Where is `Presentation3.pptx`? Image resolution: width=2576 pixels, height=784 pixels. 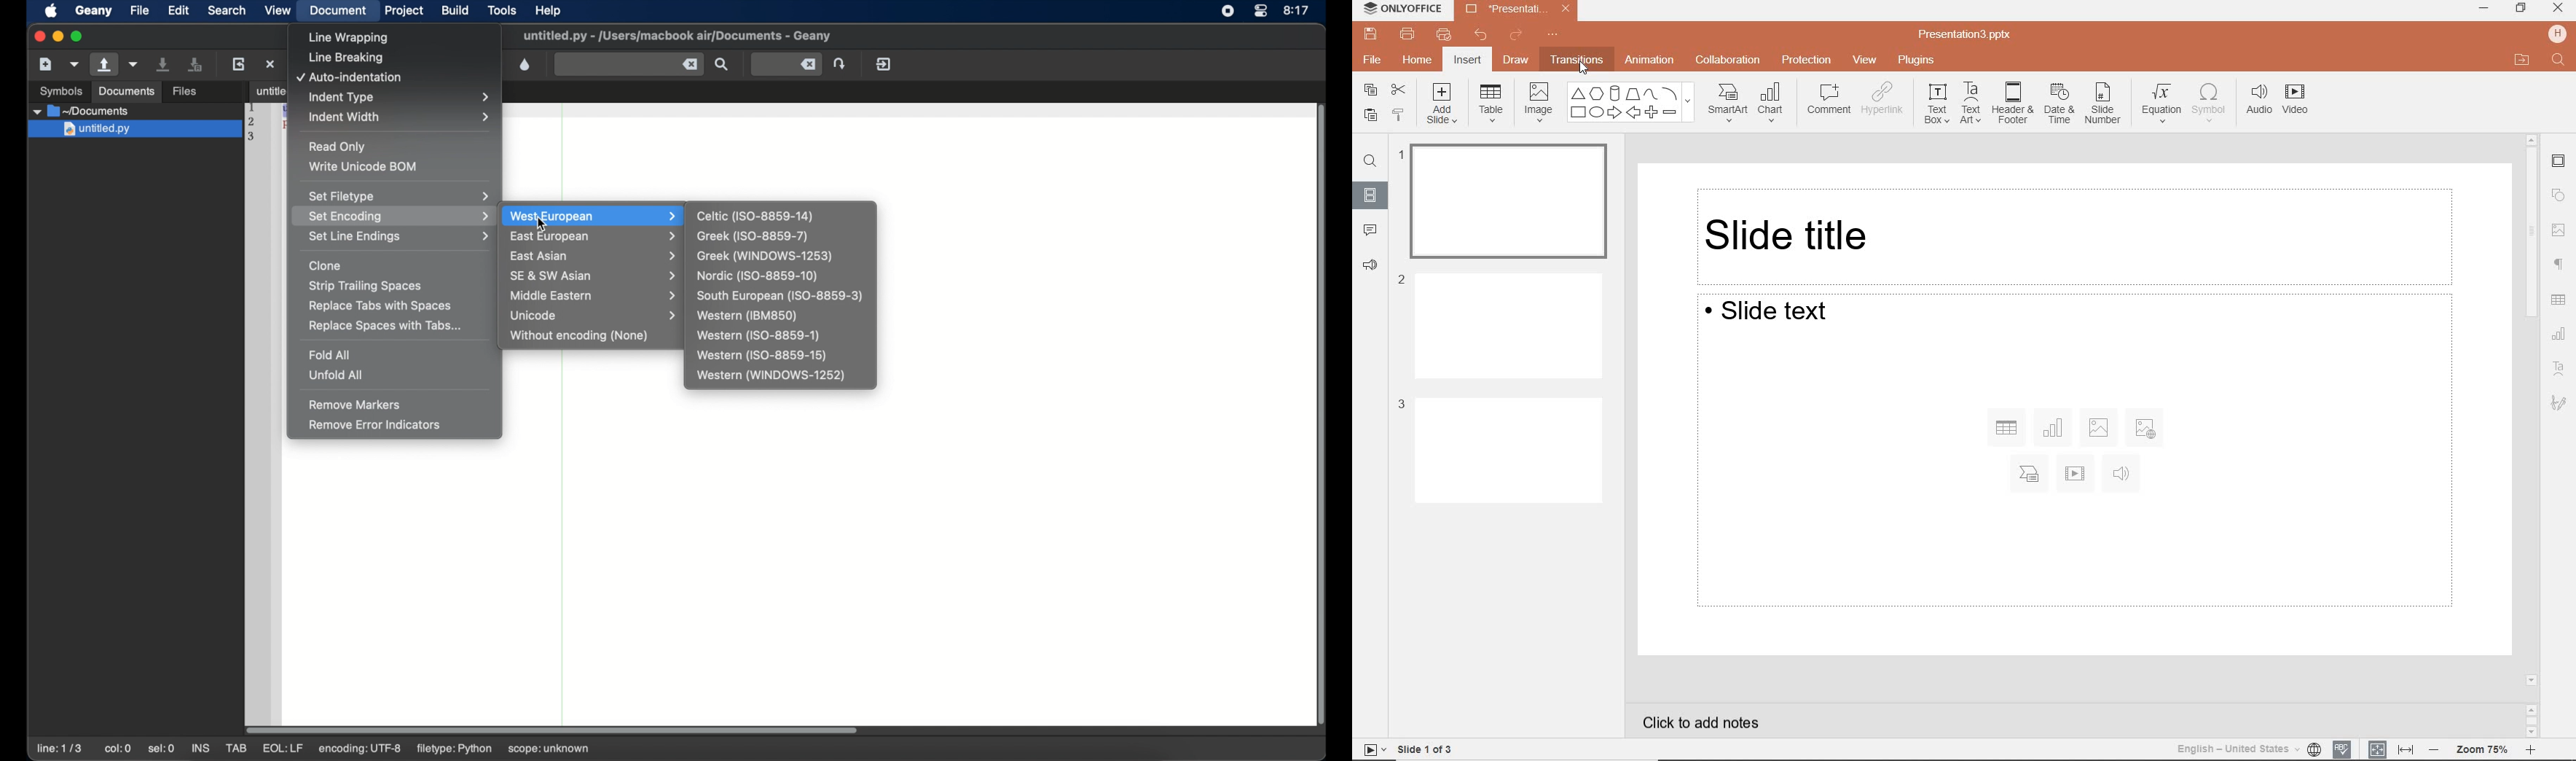
Presentation3.pptx is located at coordinates (1966, 34).